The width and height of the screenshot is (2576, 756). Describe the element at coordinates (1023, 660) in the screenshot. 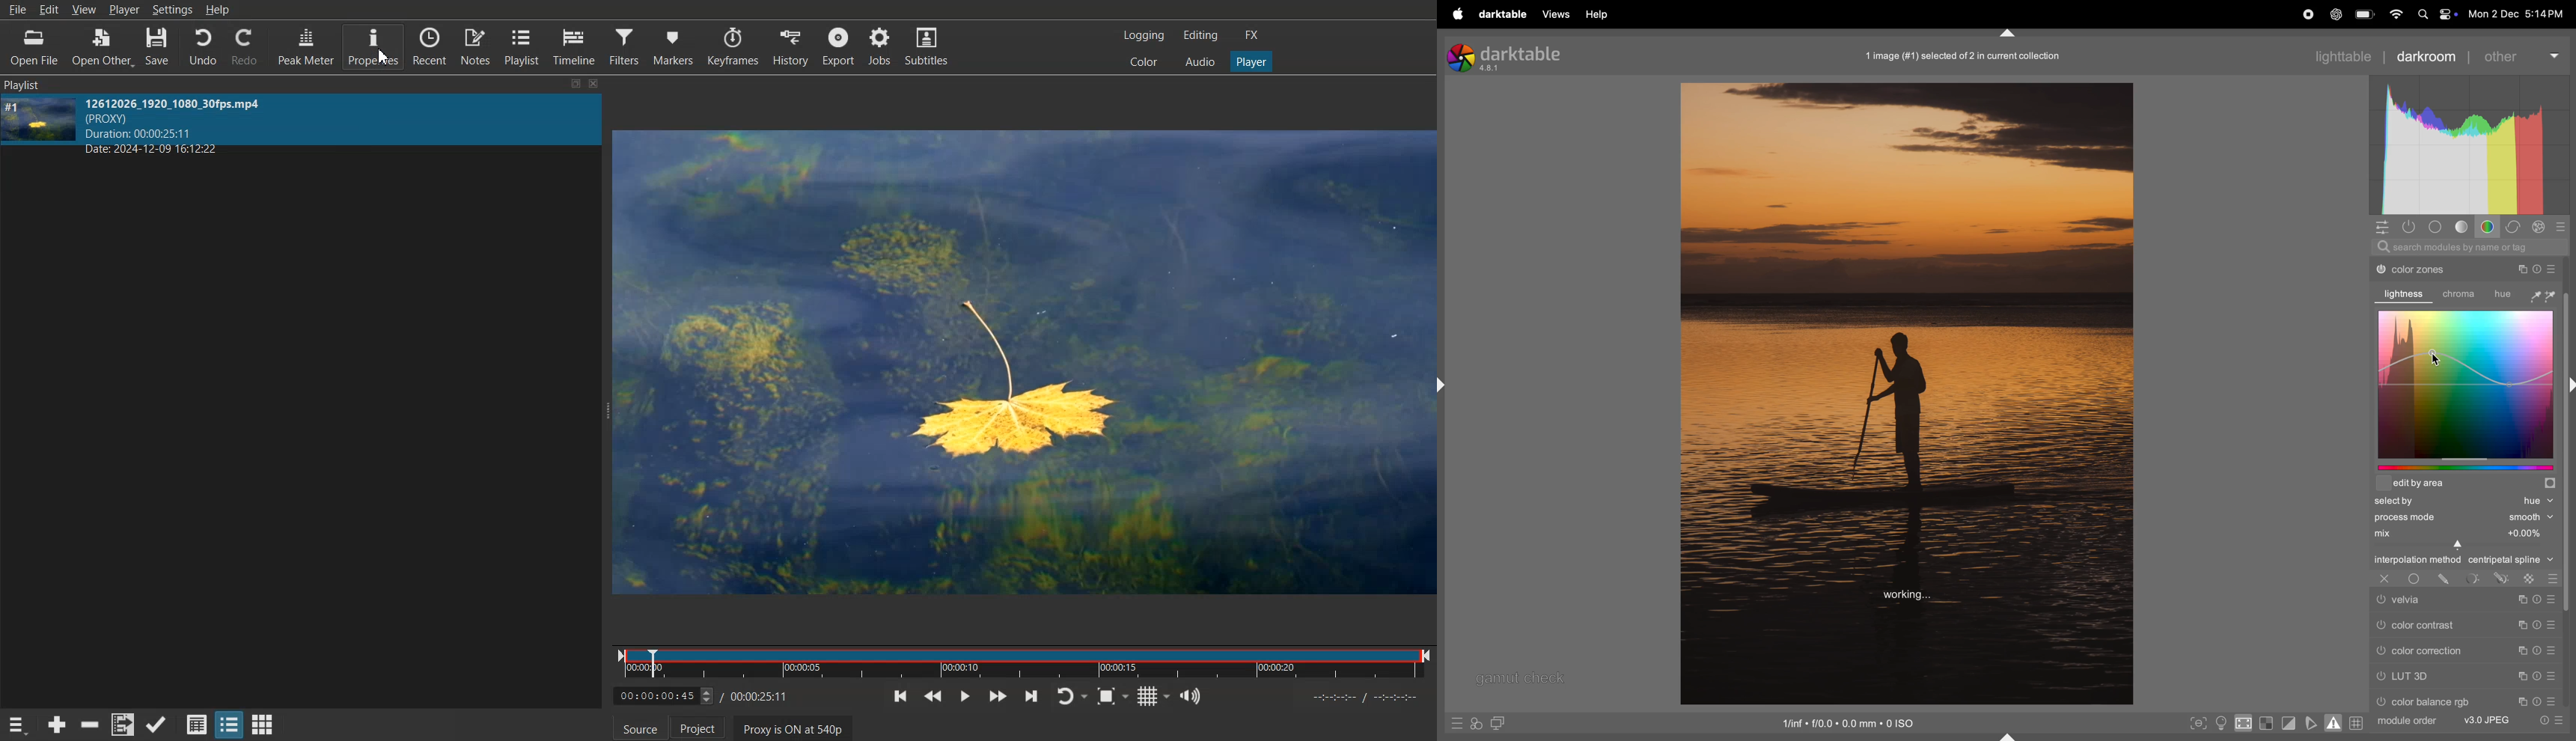

I see `Timeline` at that location.